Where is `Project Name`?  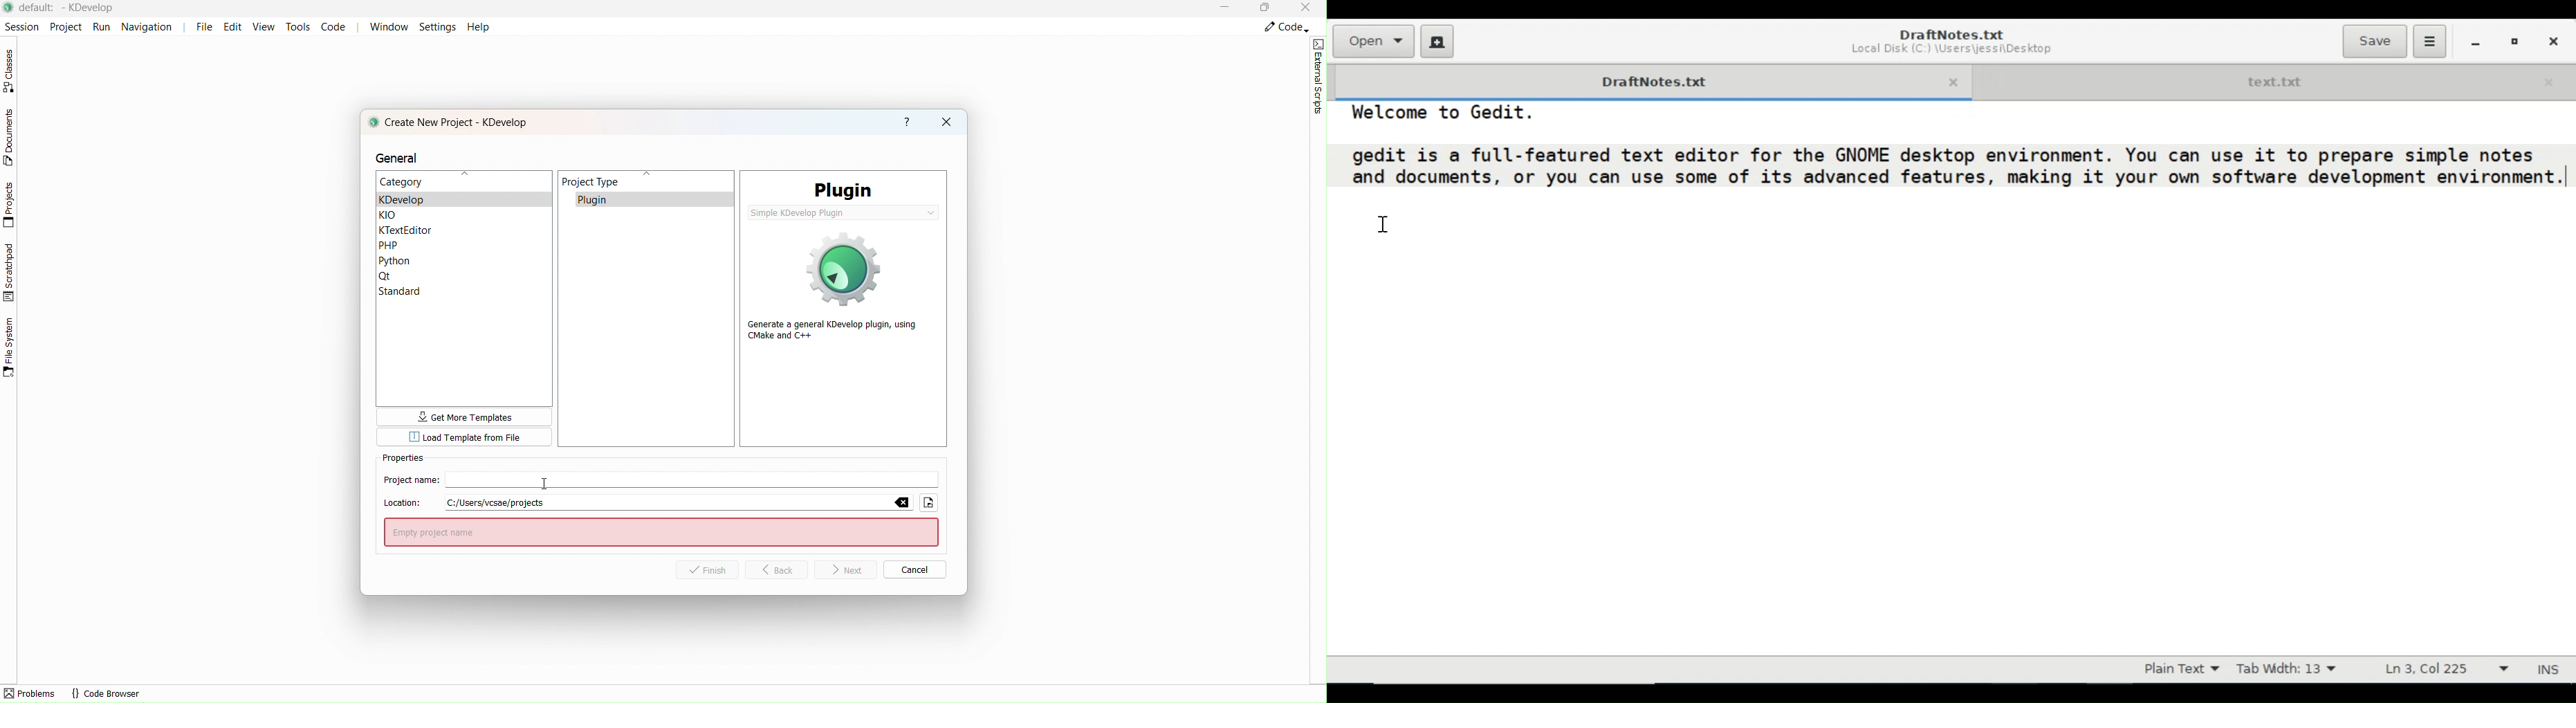 Project Name is located at coordinates (662, 480).